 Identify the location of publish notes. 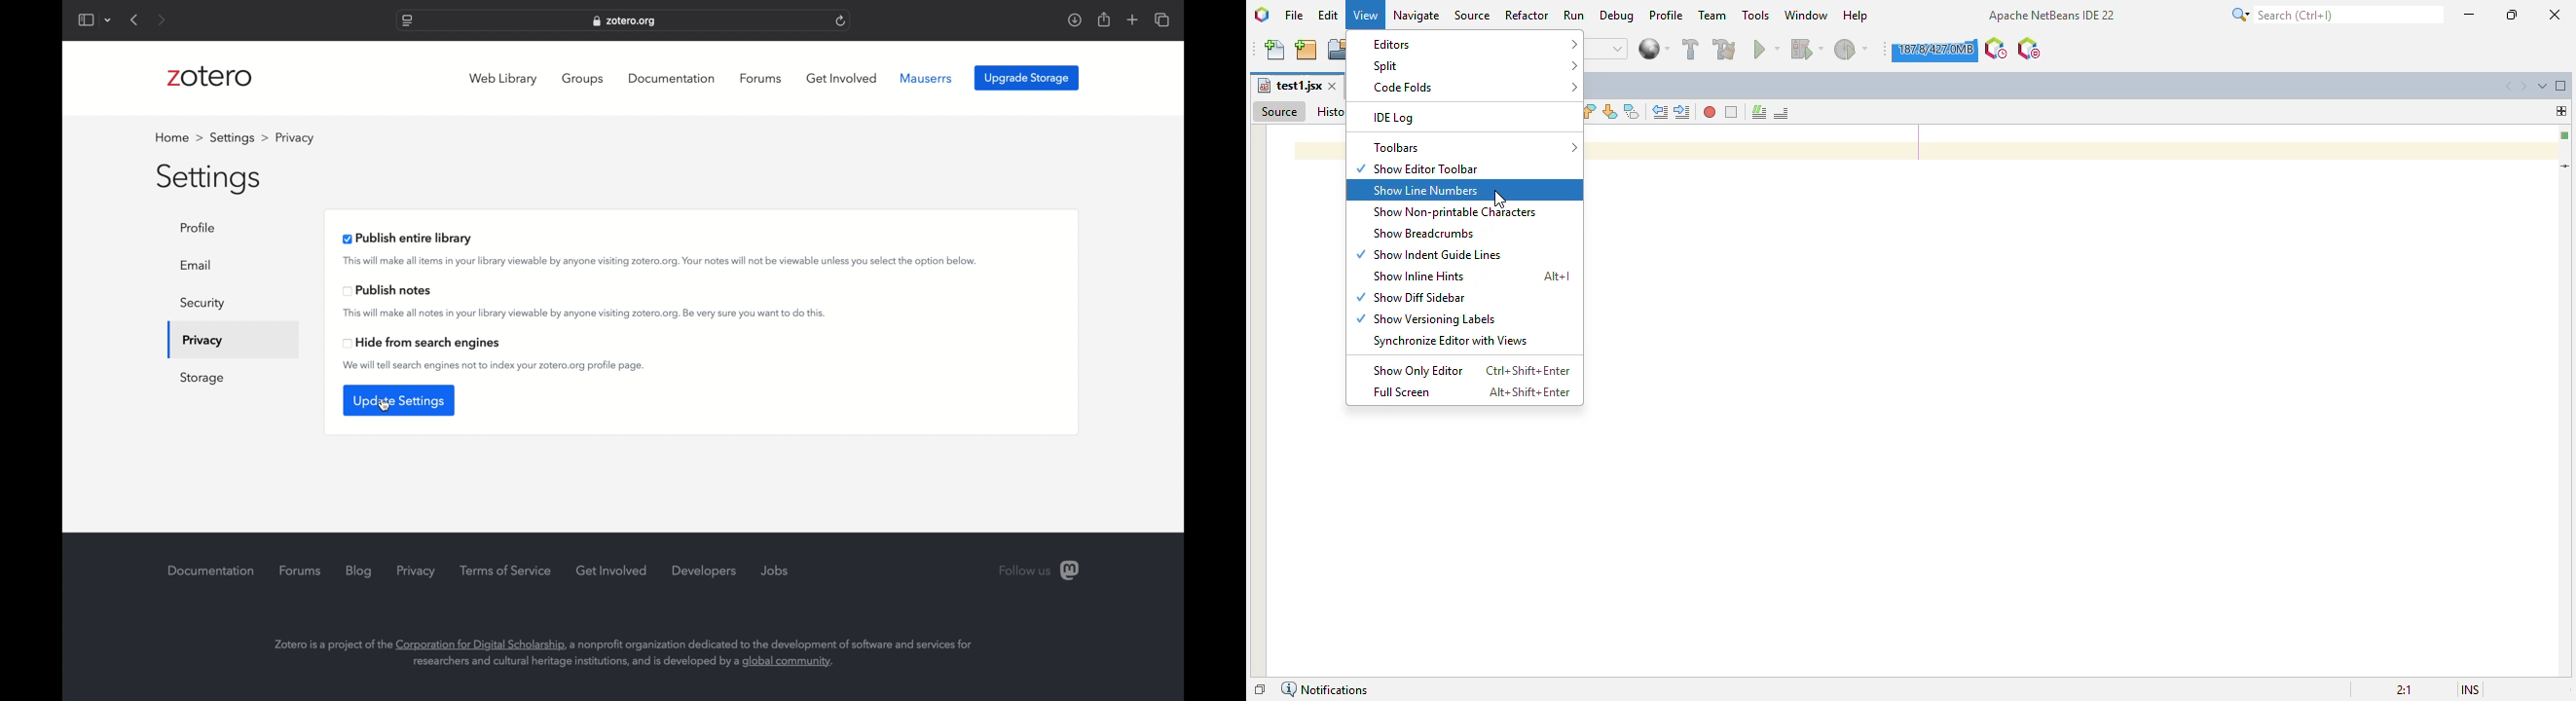
(388, 291).